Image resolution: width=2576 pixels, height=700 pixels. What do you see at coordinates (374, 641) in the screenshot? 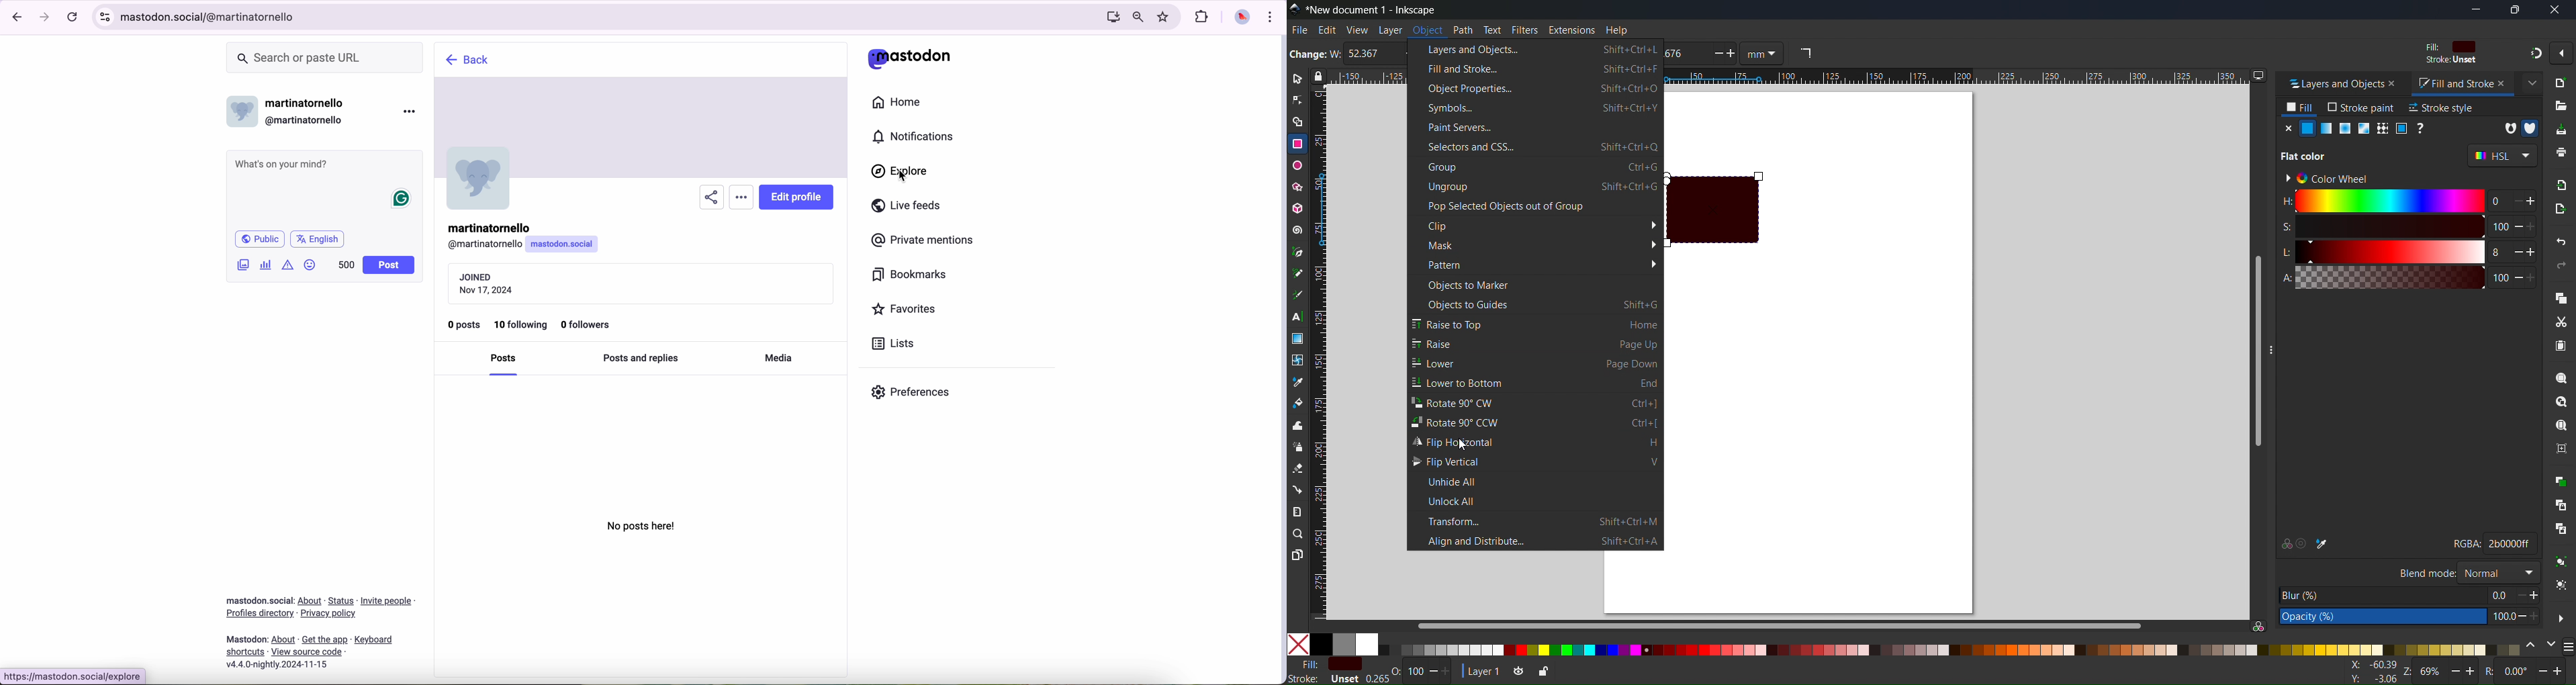
I see `link` at bounding box center [374, 641].